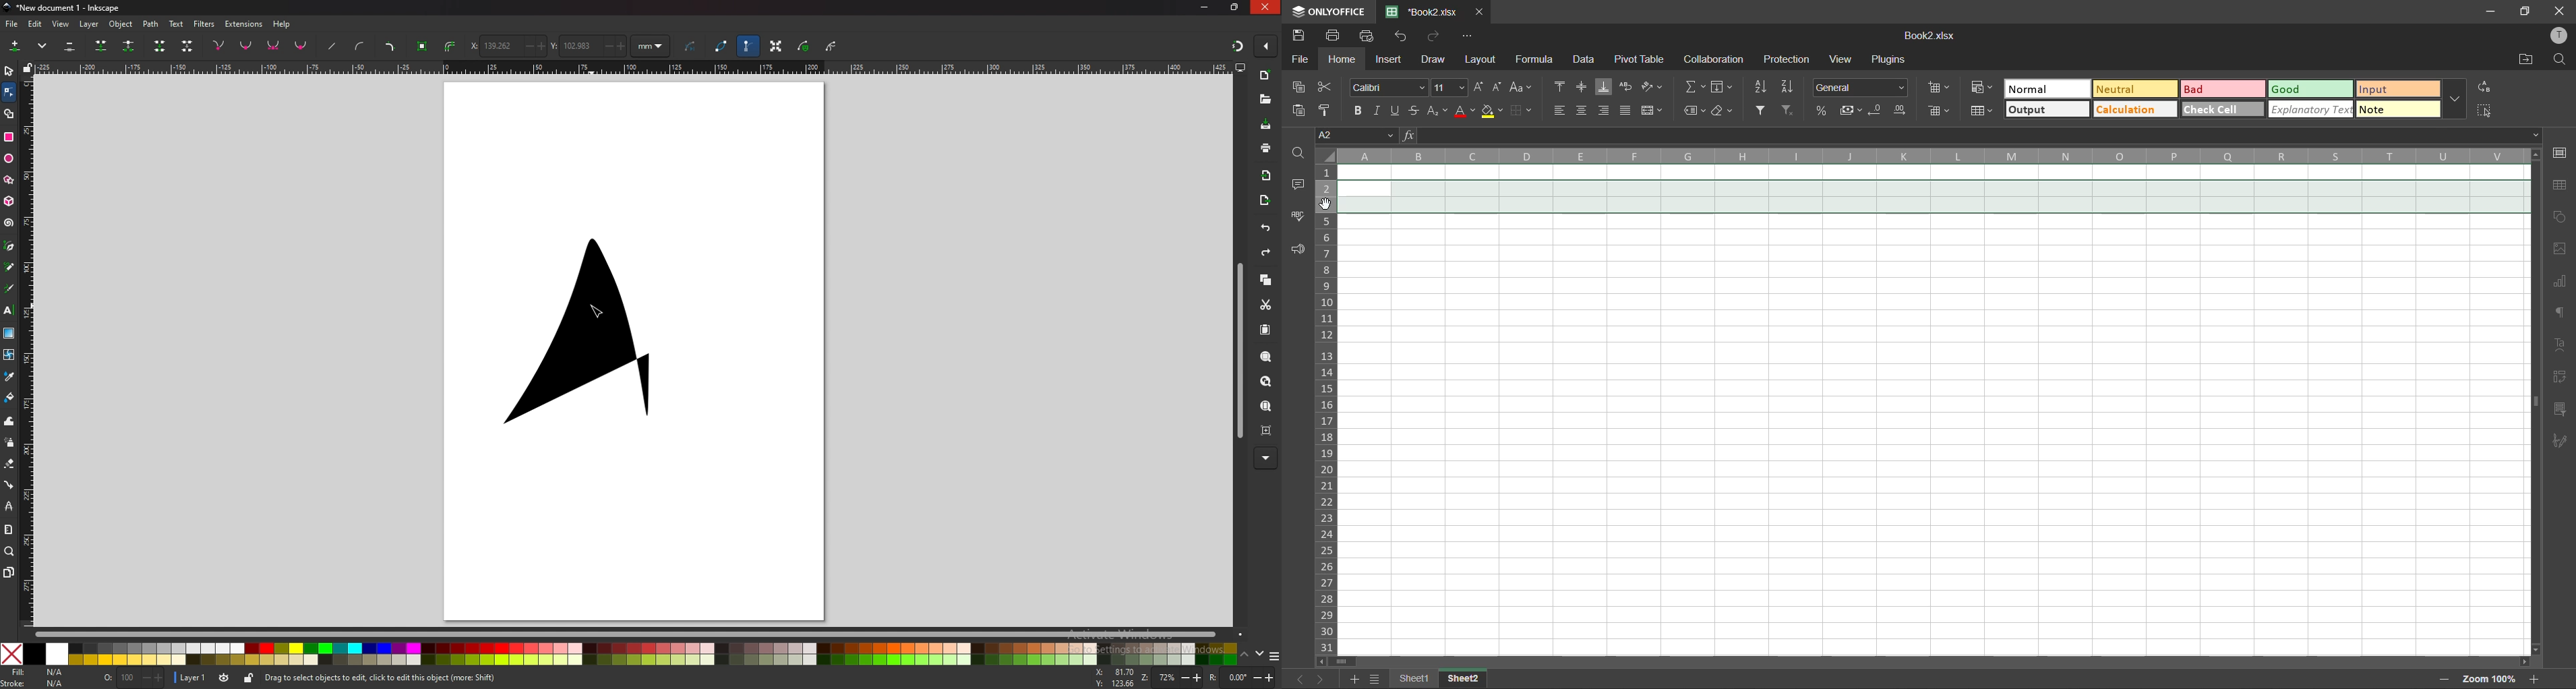  Describe the element at coordinates (11, 267) in the screenshot. I see `pencil` at that location.